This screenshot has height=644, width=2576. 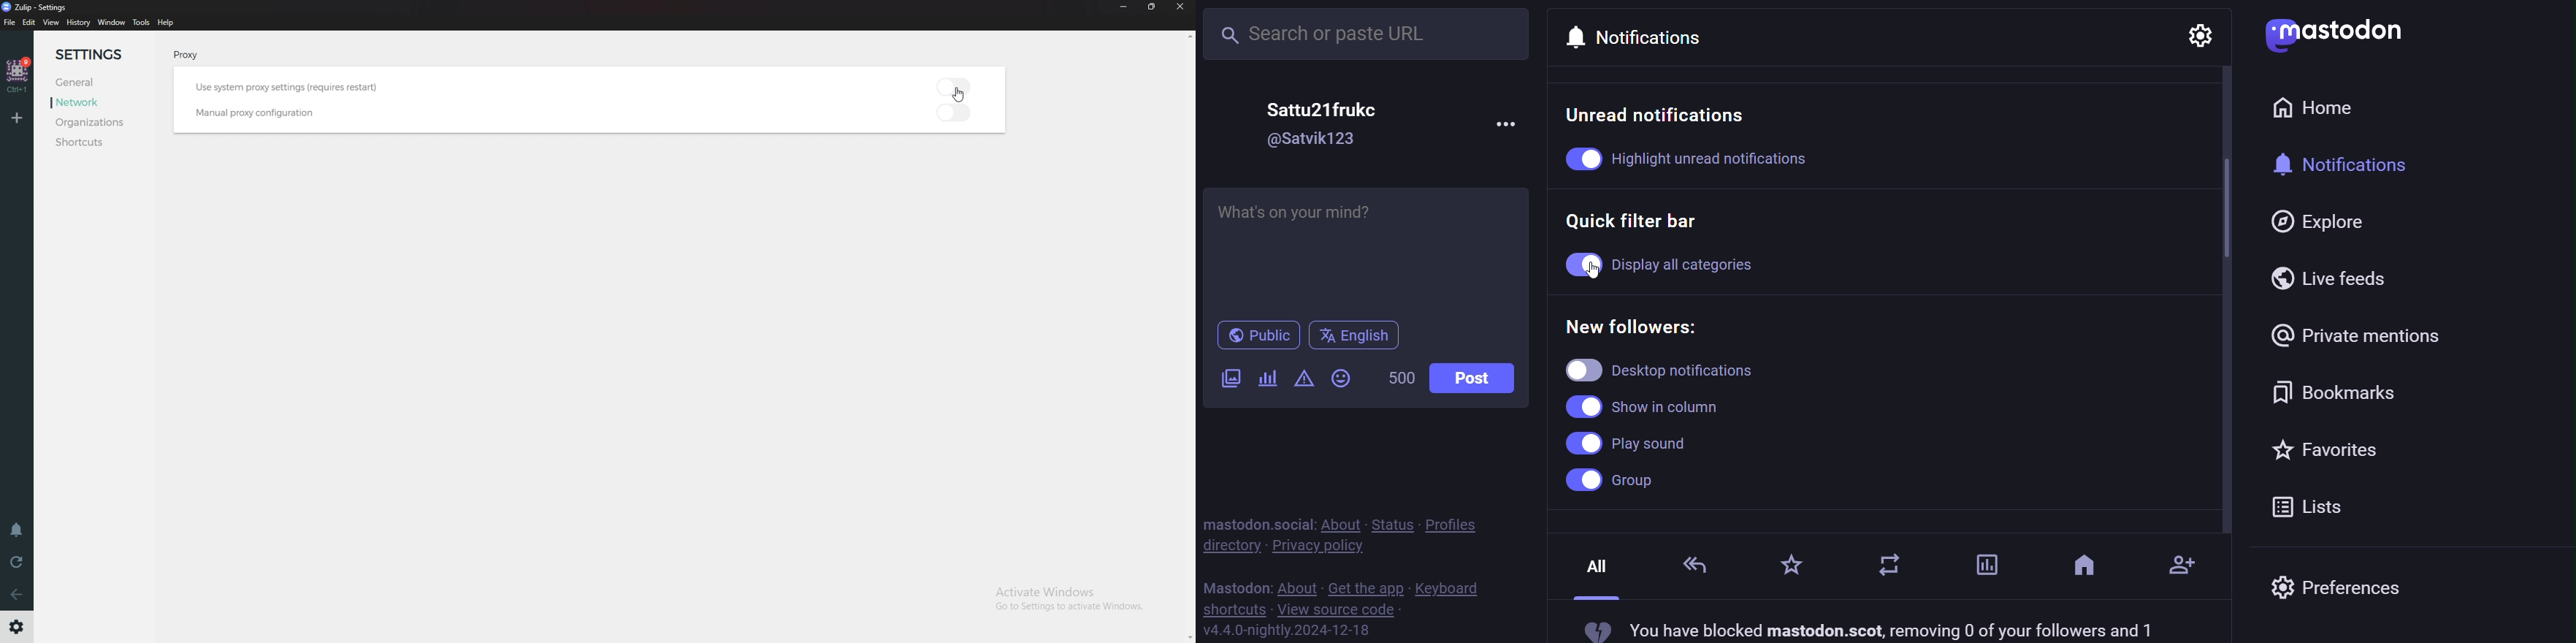 What do you see at coordinates (1338, 610) in the screenshot?
I see `view source code` at bounding box center [1338, 610].